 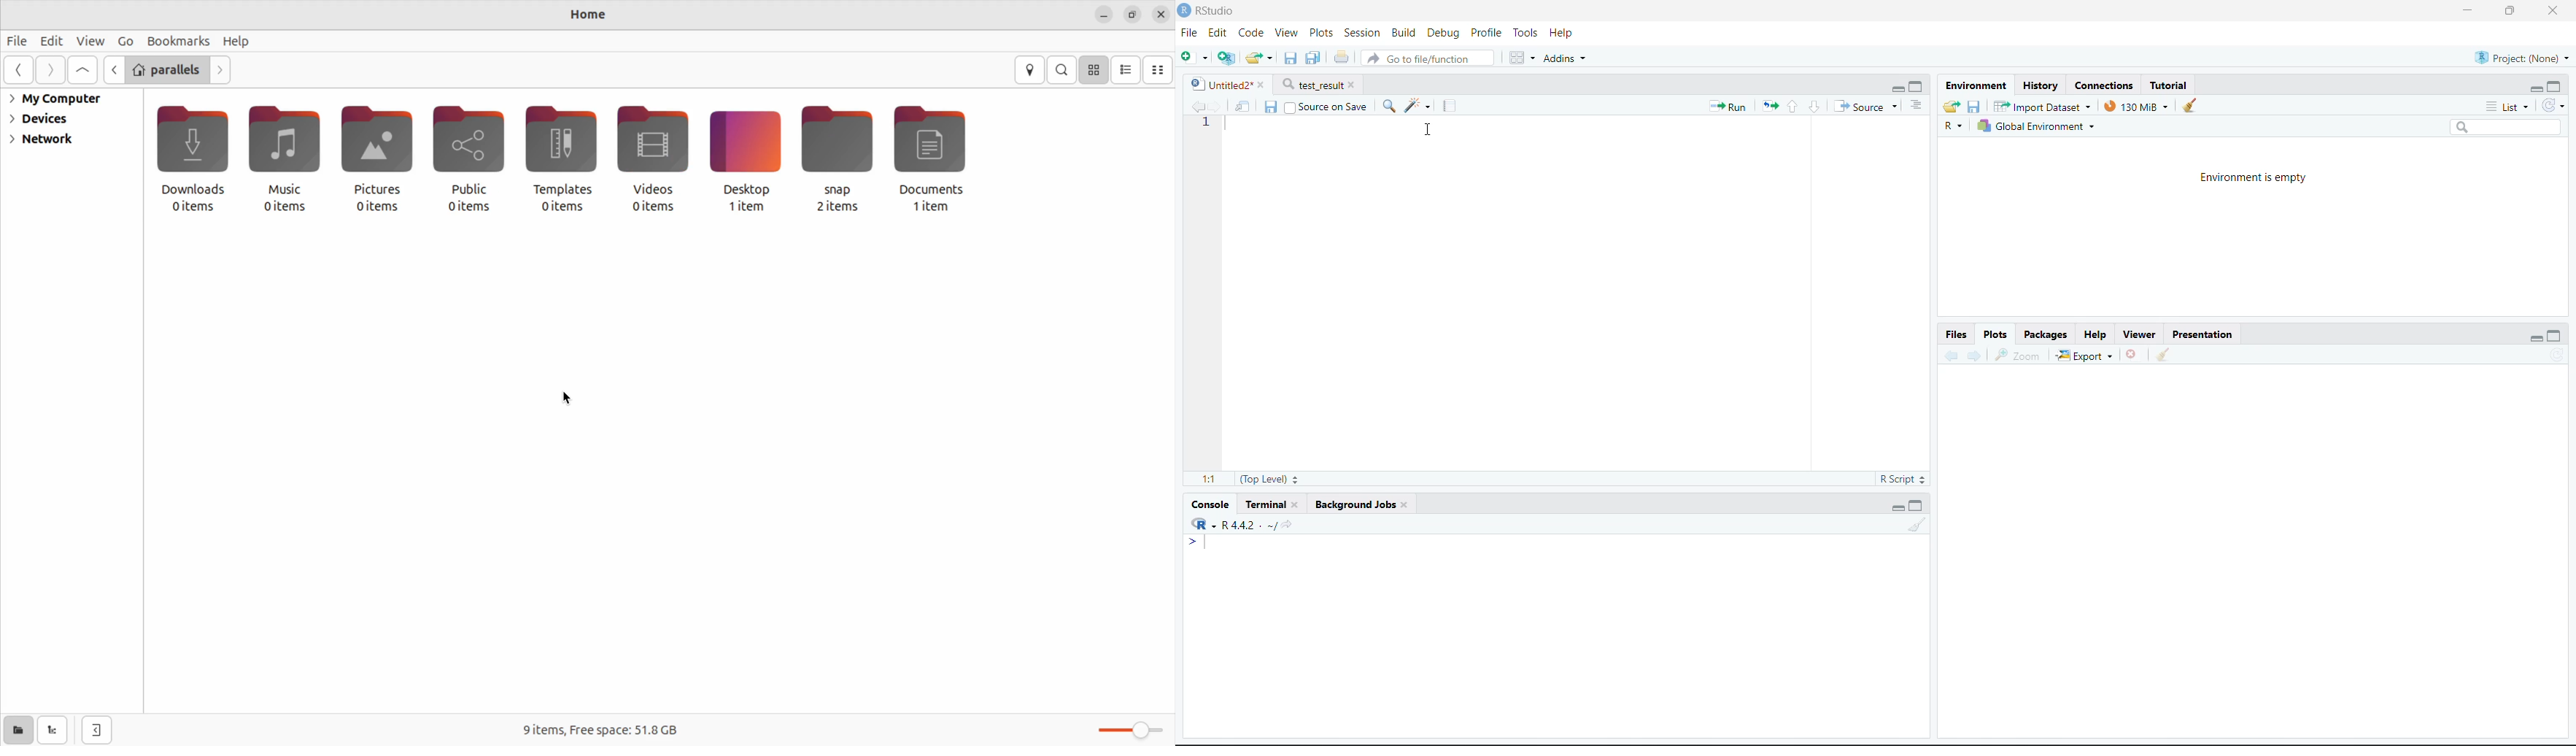 I want to click on parallels, so click(x=166, y=70).